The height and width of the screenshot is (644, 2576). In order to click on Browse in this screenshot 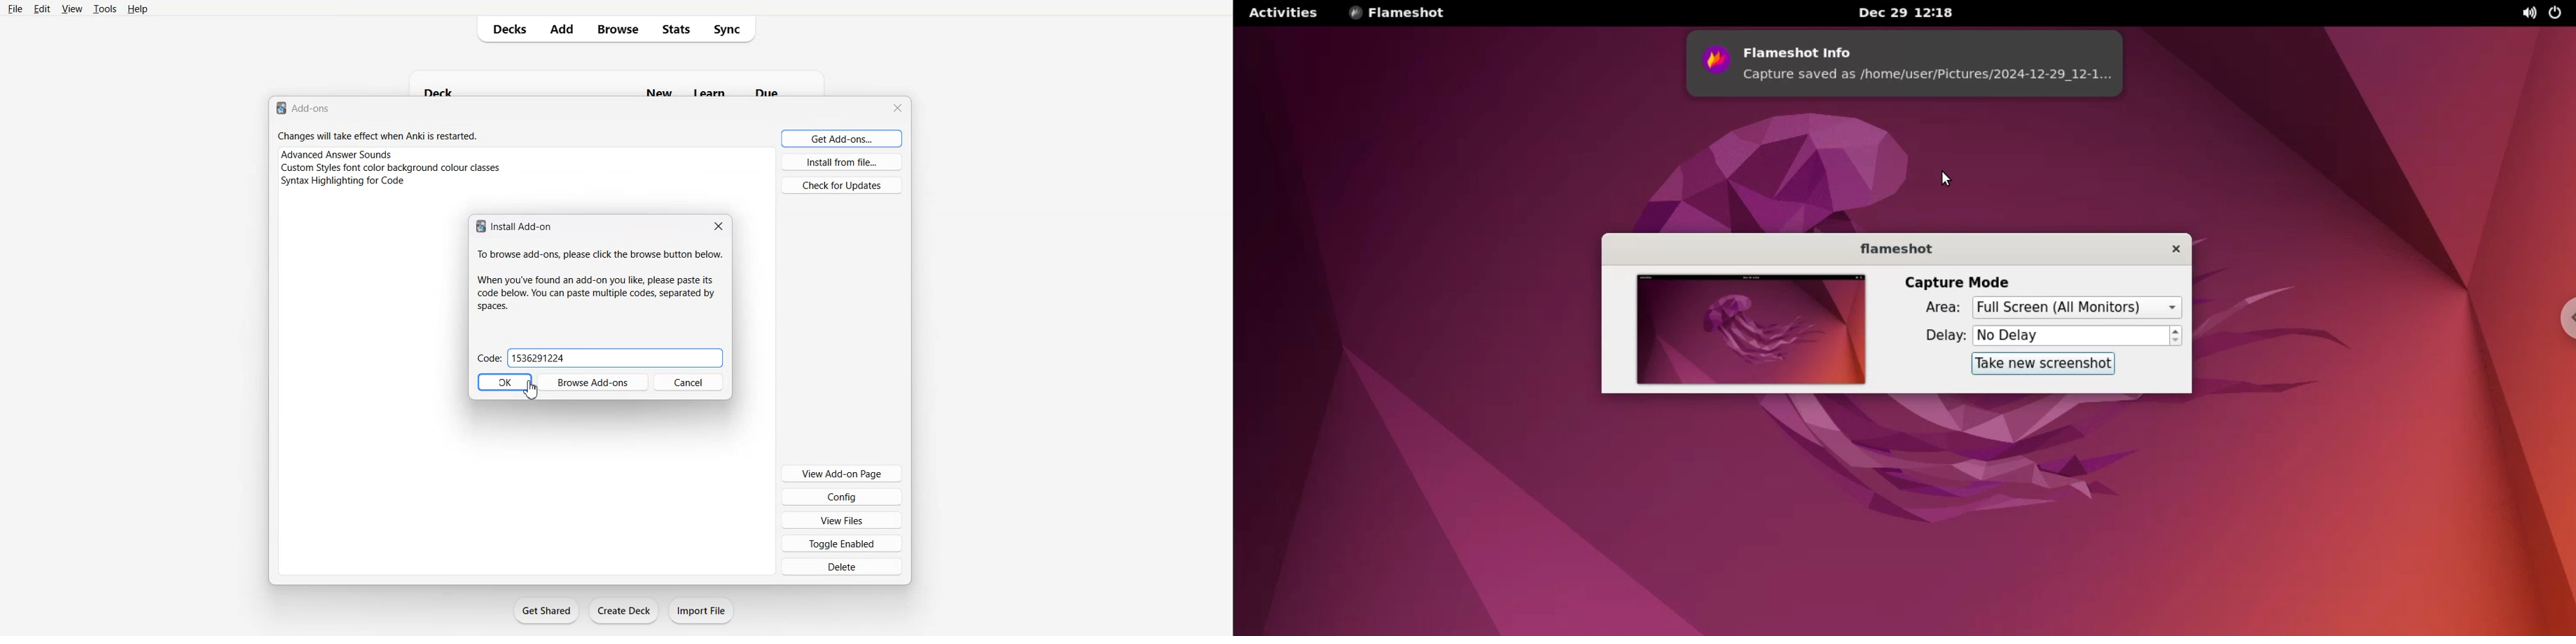, I will do `click(619, 29)`.